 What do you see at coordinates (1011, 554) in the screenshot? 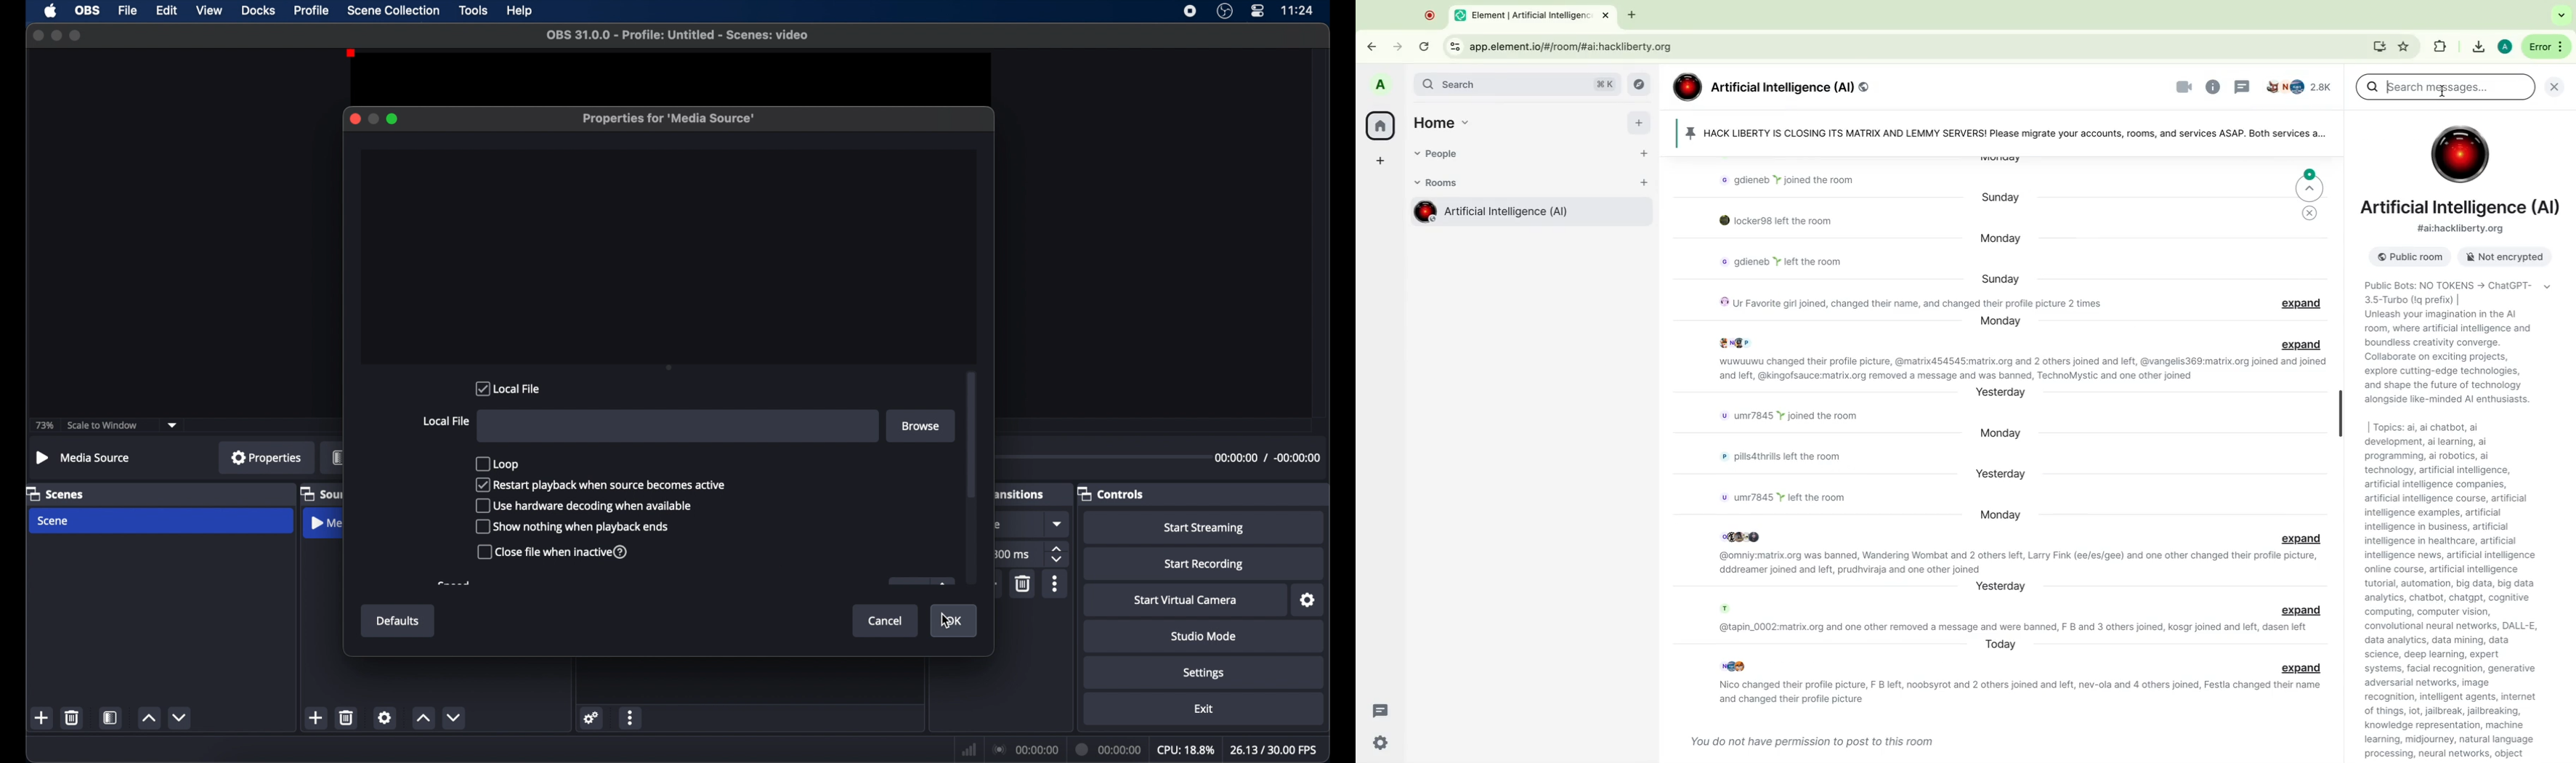
I see `300 ms` at bounding box center [1011, 554].